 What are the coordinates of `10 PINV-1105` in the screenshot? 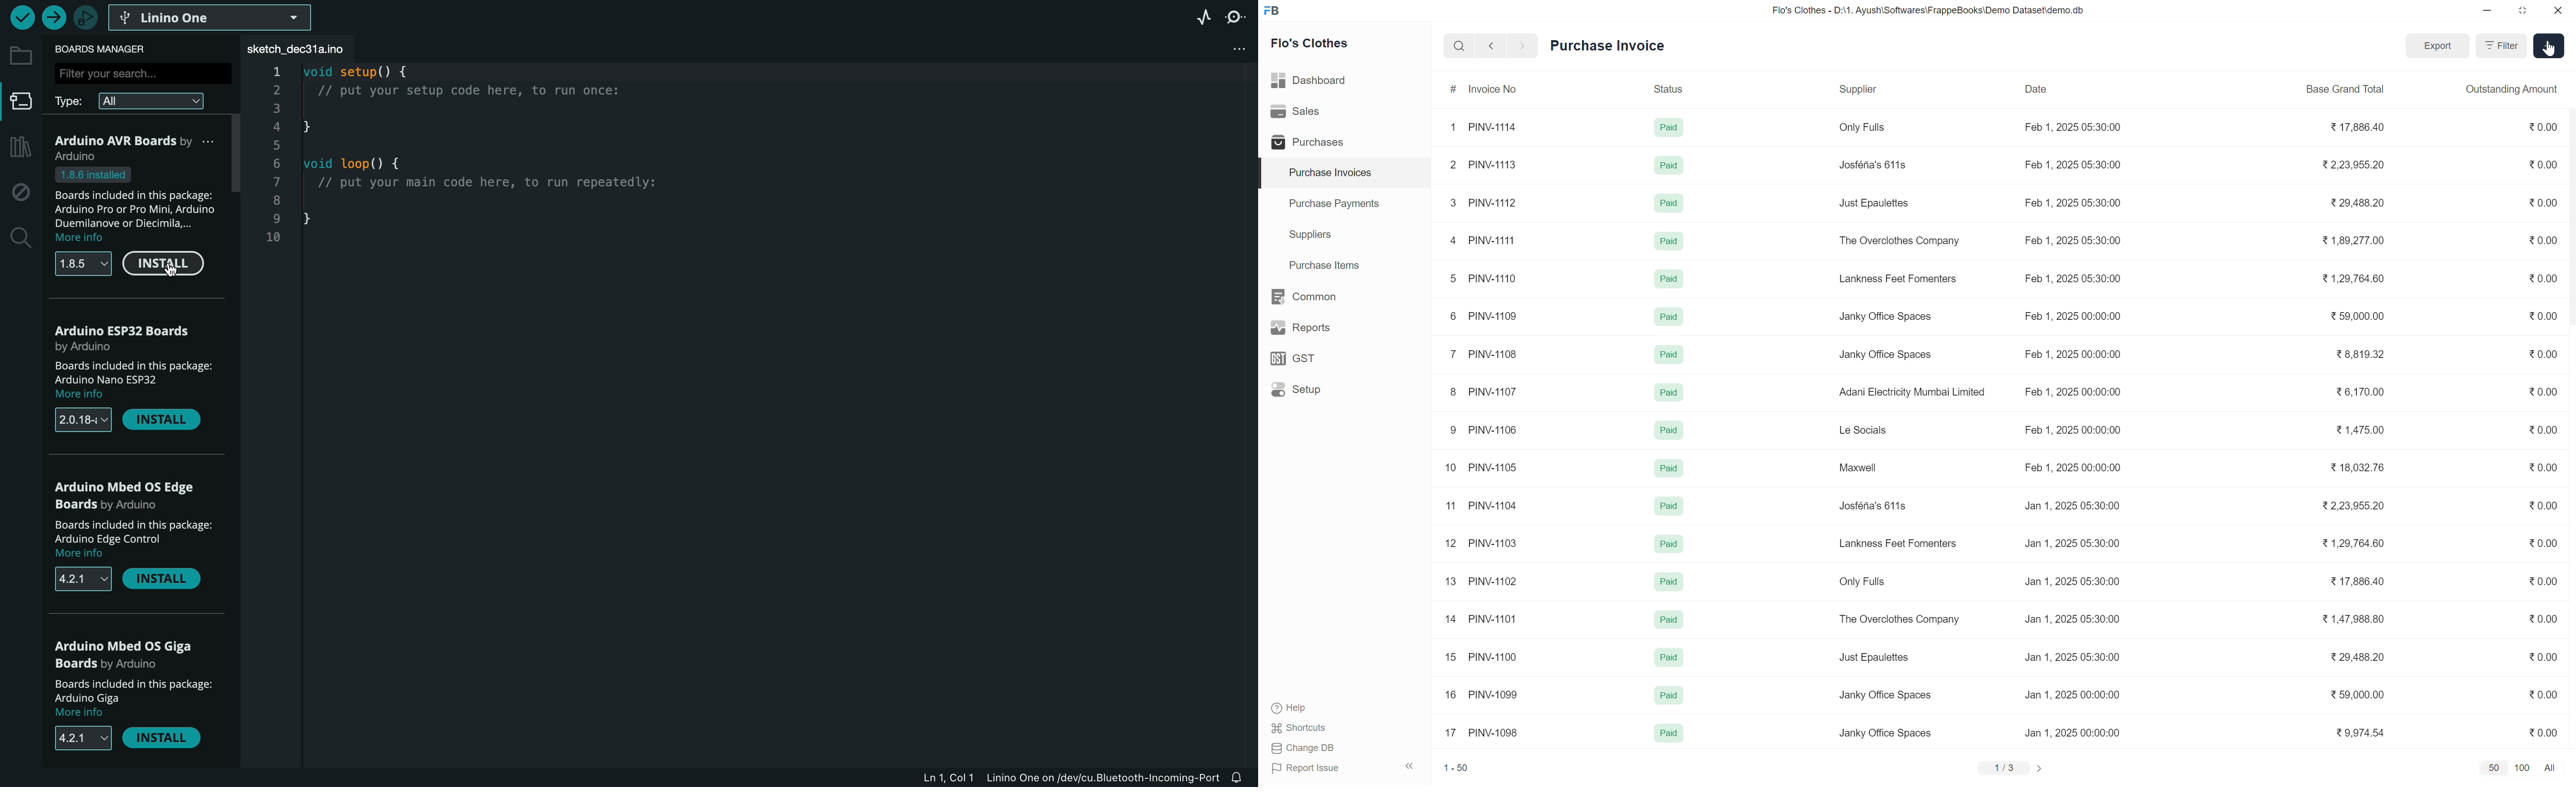 It's located at (1480, 468).